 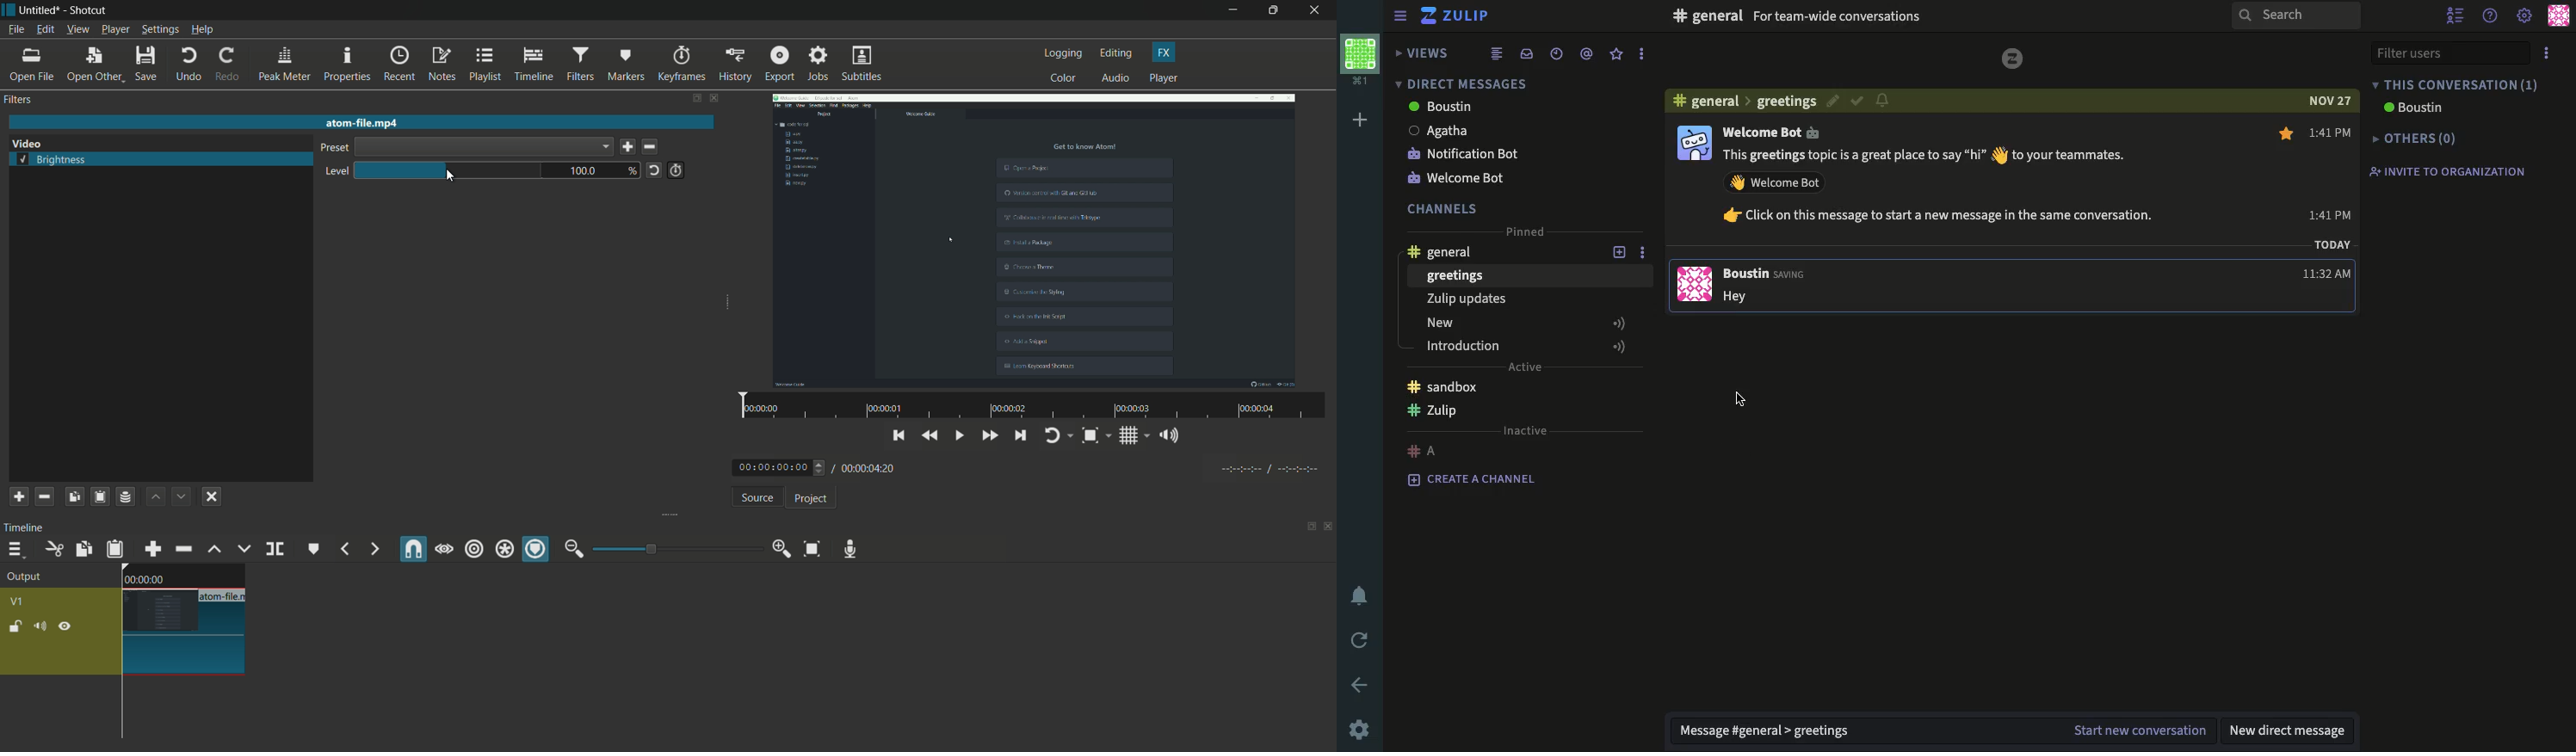 What do you see at coordinates (1268, 467) in the screenshot?
I see `timecodes` at bounding box center [1268, 467].